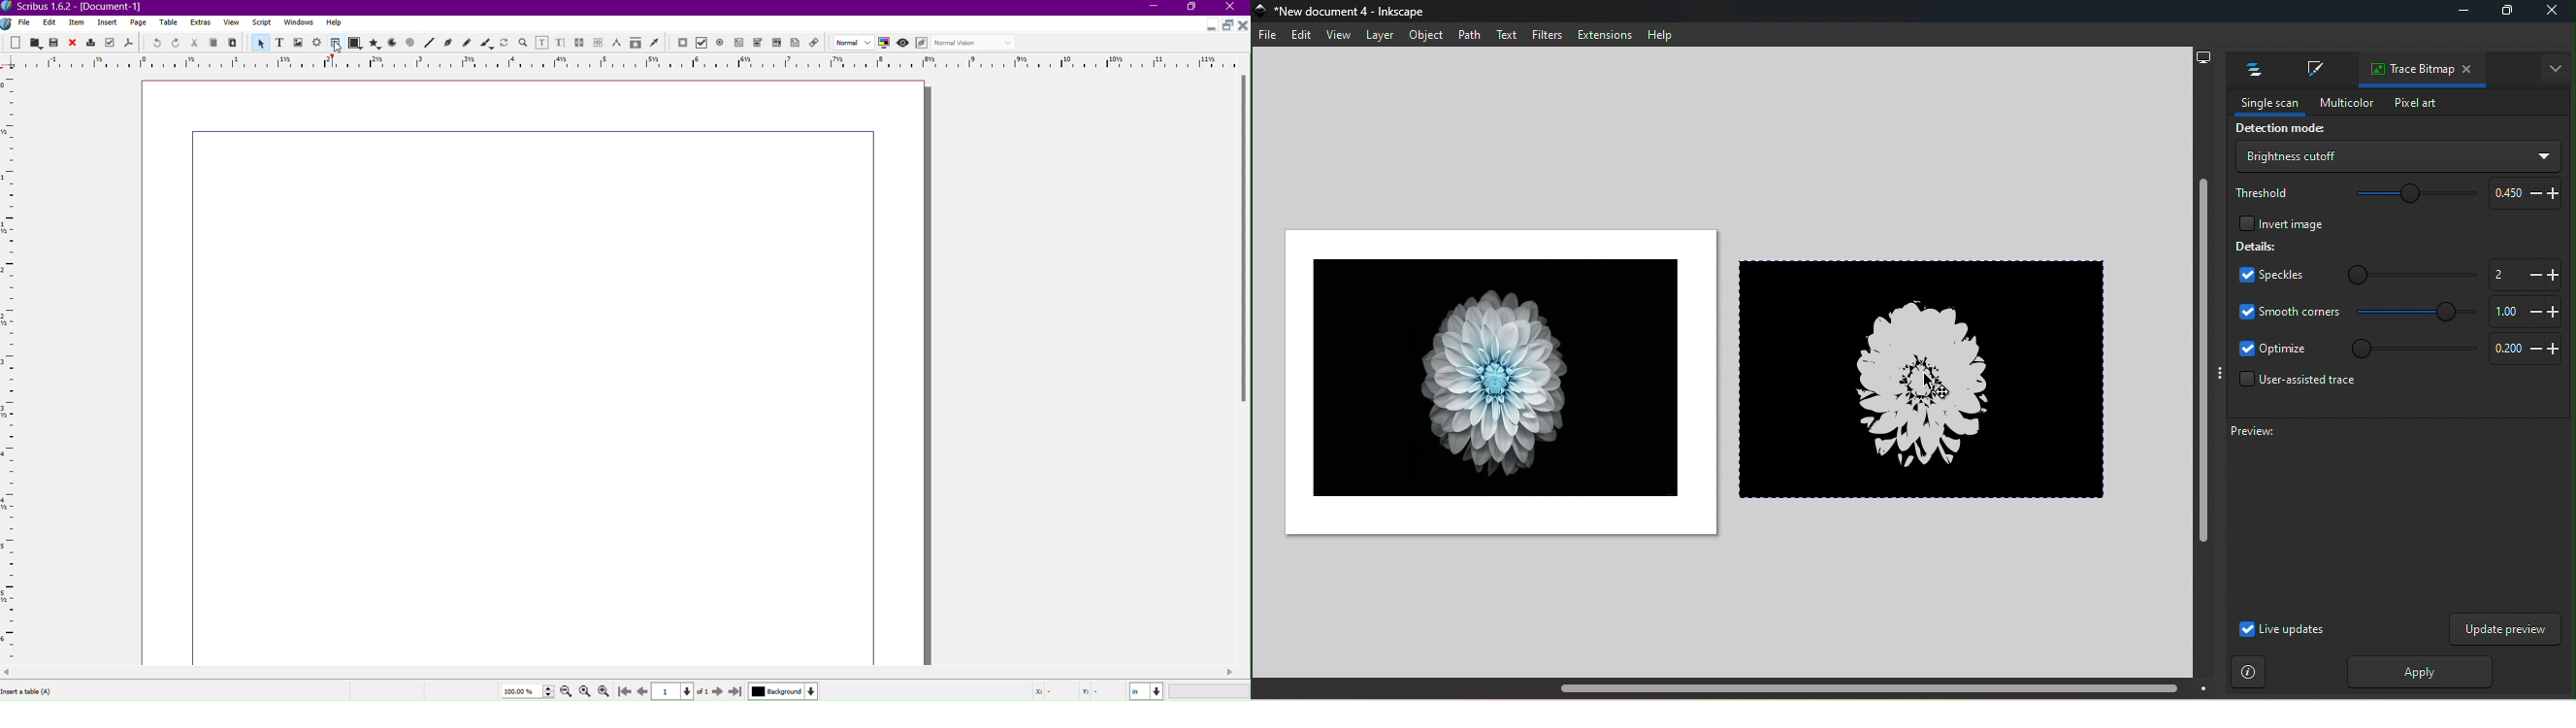 This screenshot has height=728, width=2576. What do you see at coordinates (2203, 55) in the screenshot?
I see `Display options` at bounding box center [2203, 55].